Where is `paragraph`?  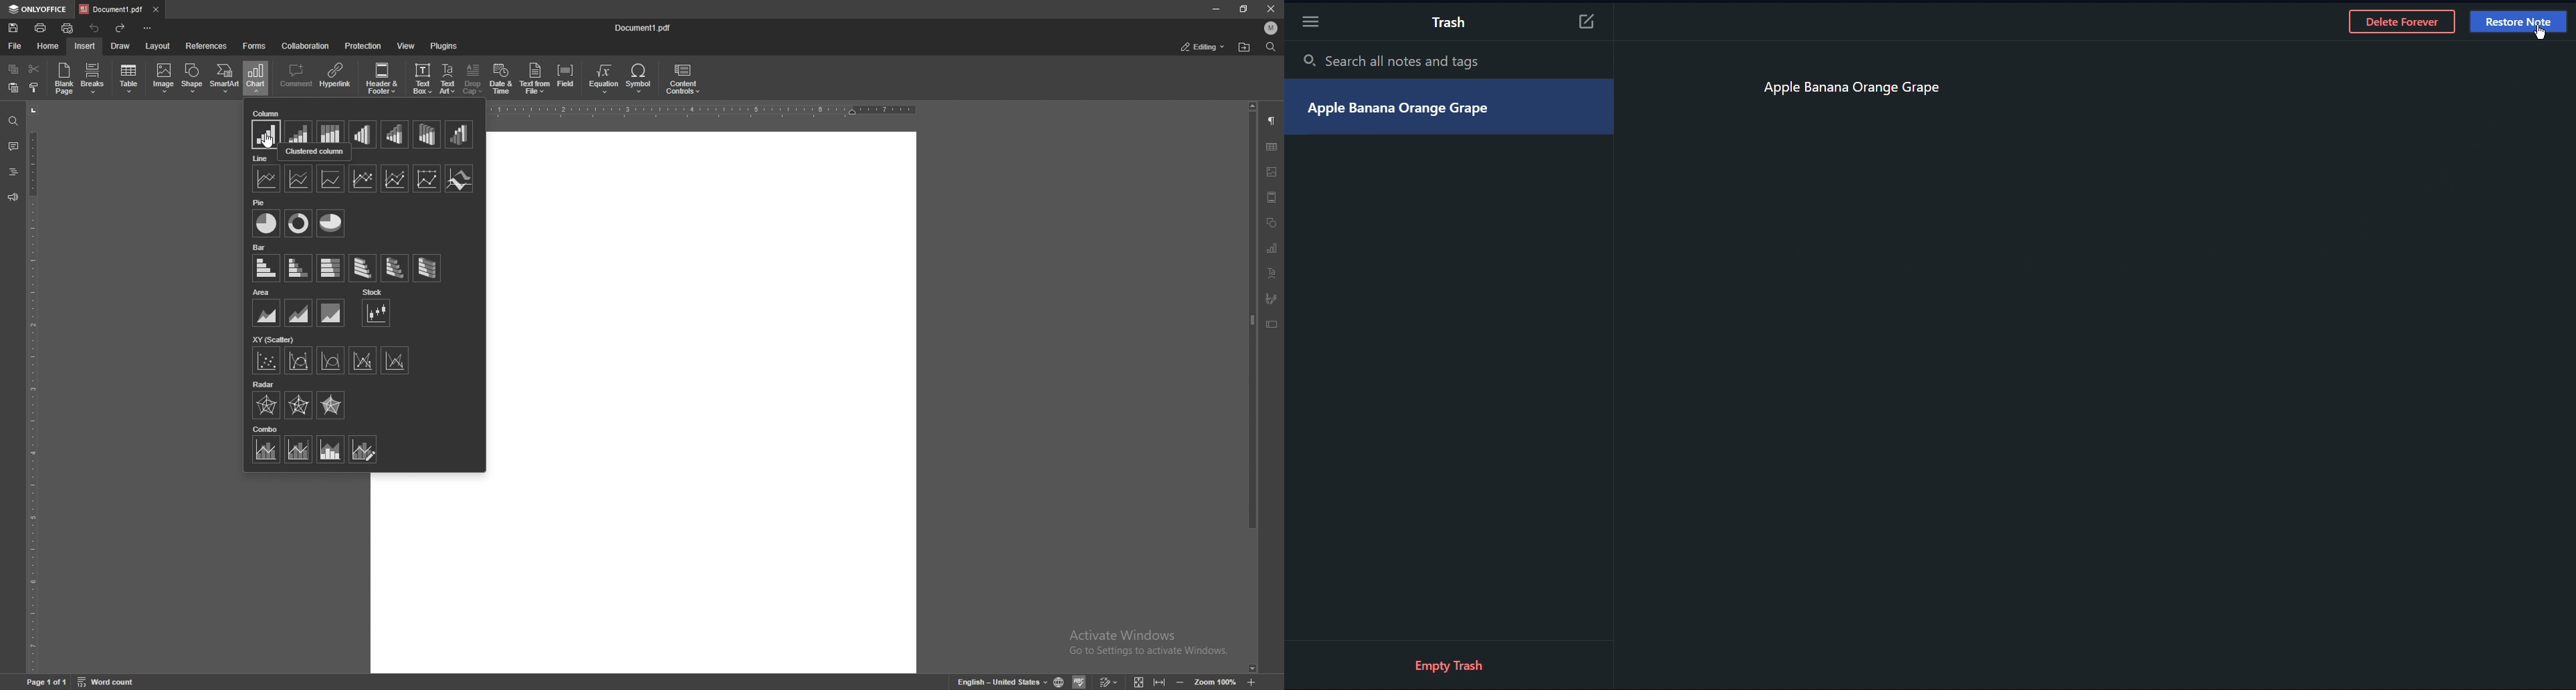
paragraph is located at coordinates (1274, 120).